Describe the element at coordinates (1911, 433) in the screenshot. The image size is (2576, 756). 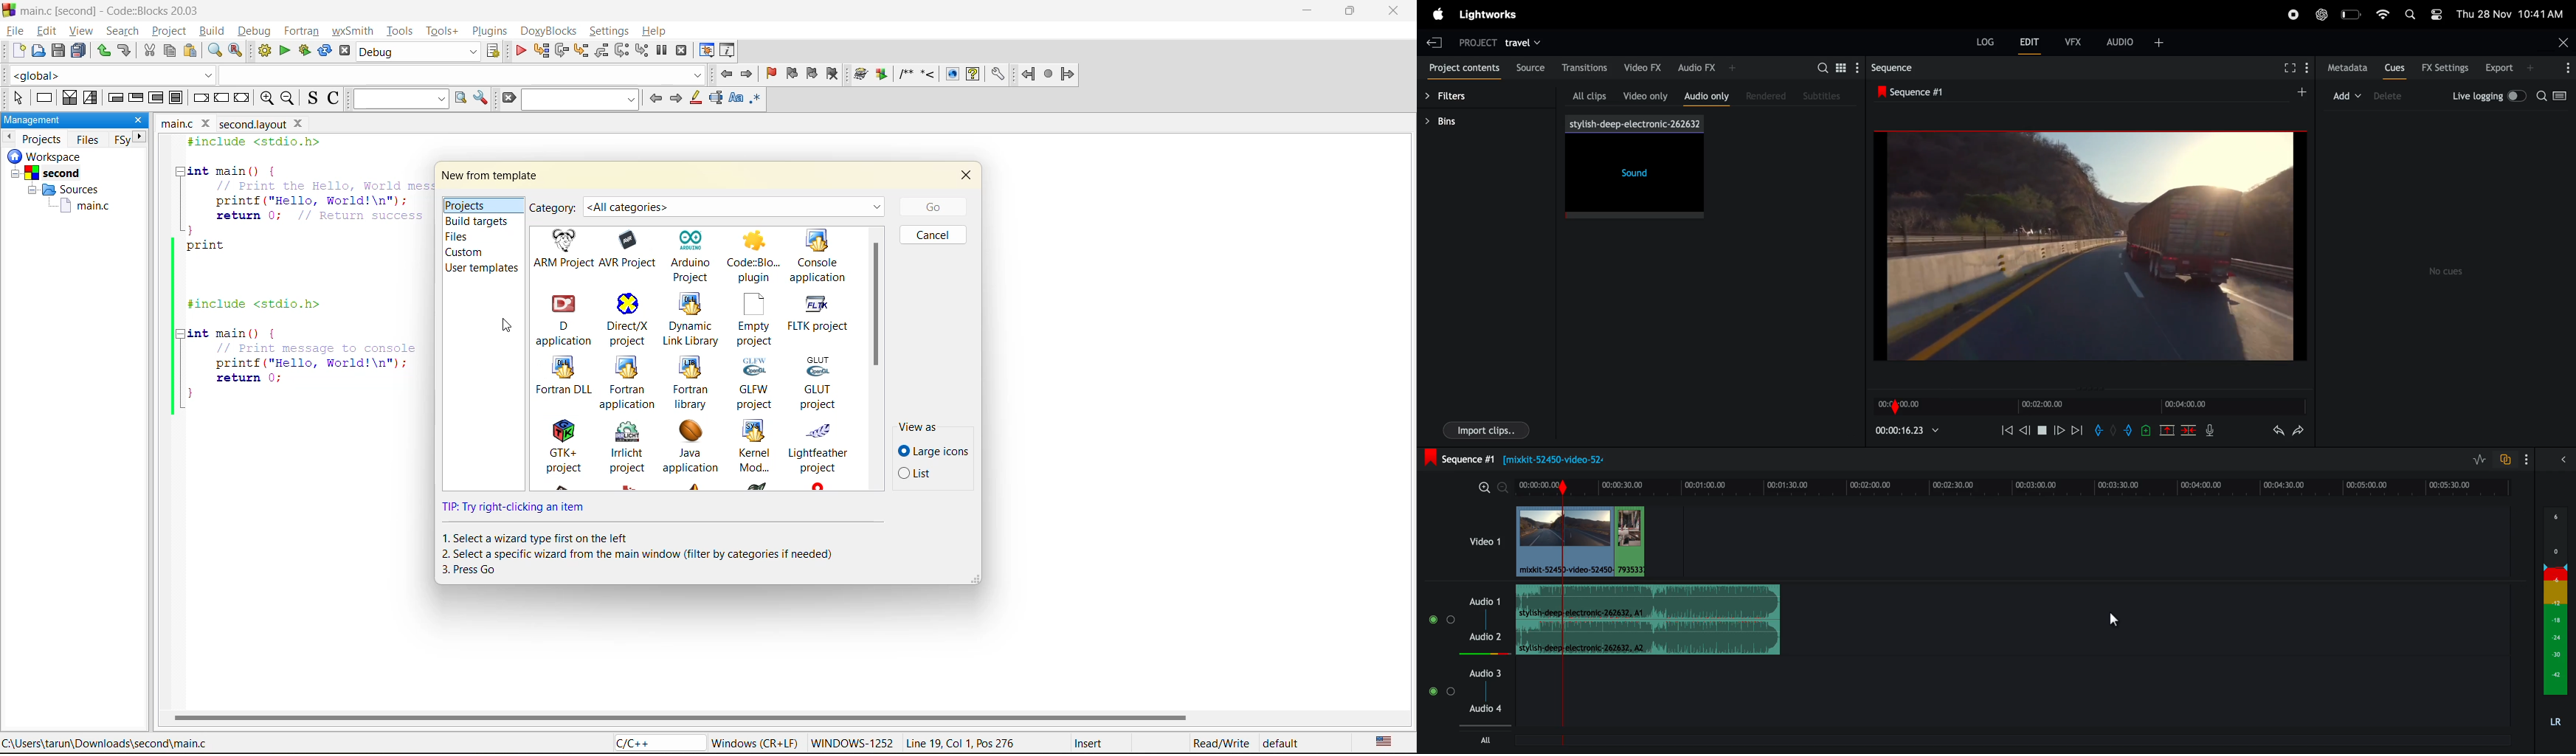
I see `play time` at that location.